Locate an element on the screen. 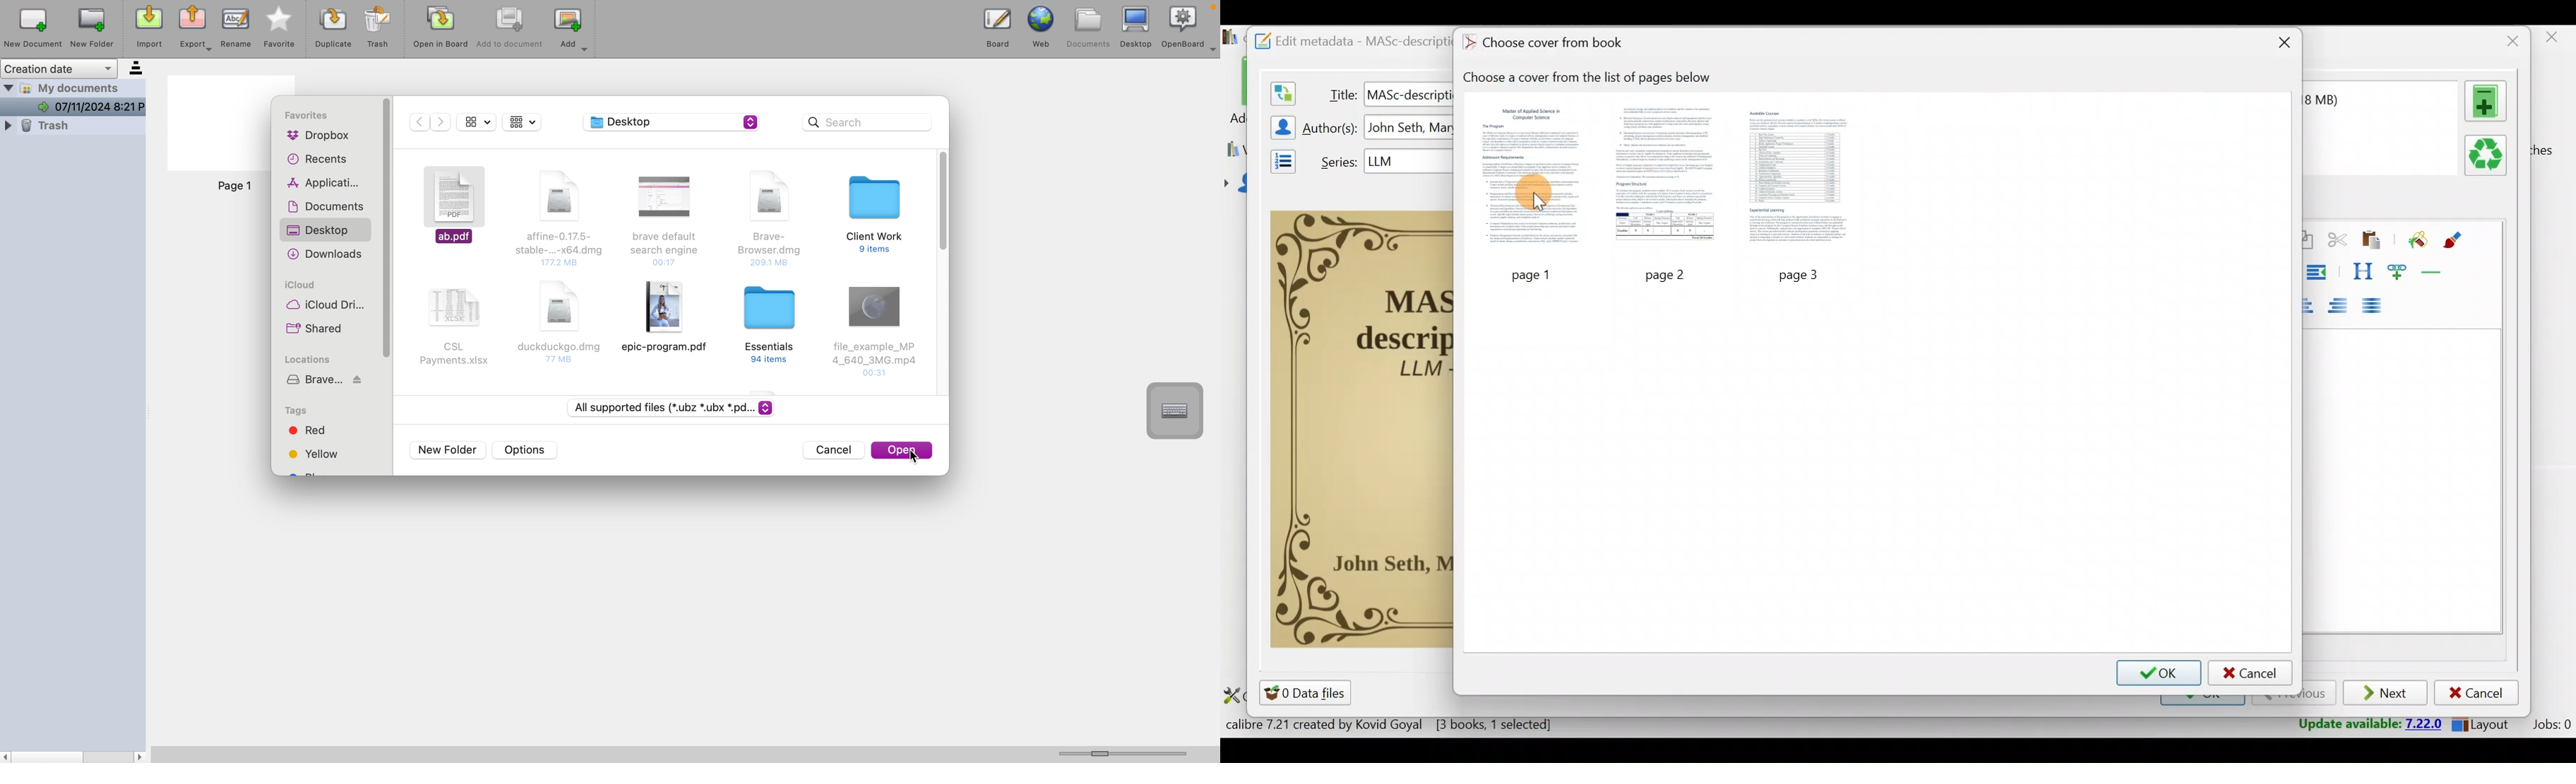 This screenshot has width=2576, height=784. Authors is located at coordinates (1332, 129).